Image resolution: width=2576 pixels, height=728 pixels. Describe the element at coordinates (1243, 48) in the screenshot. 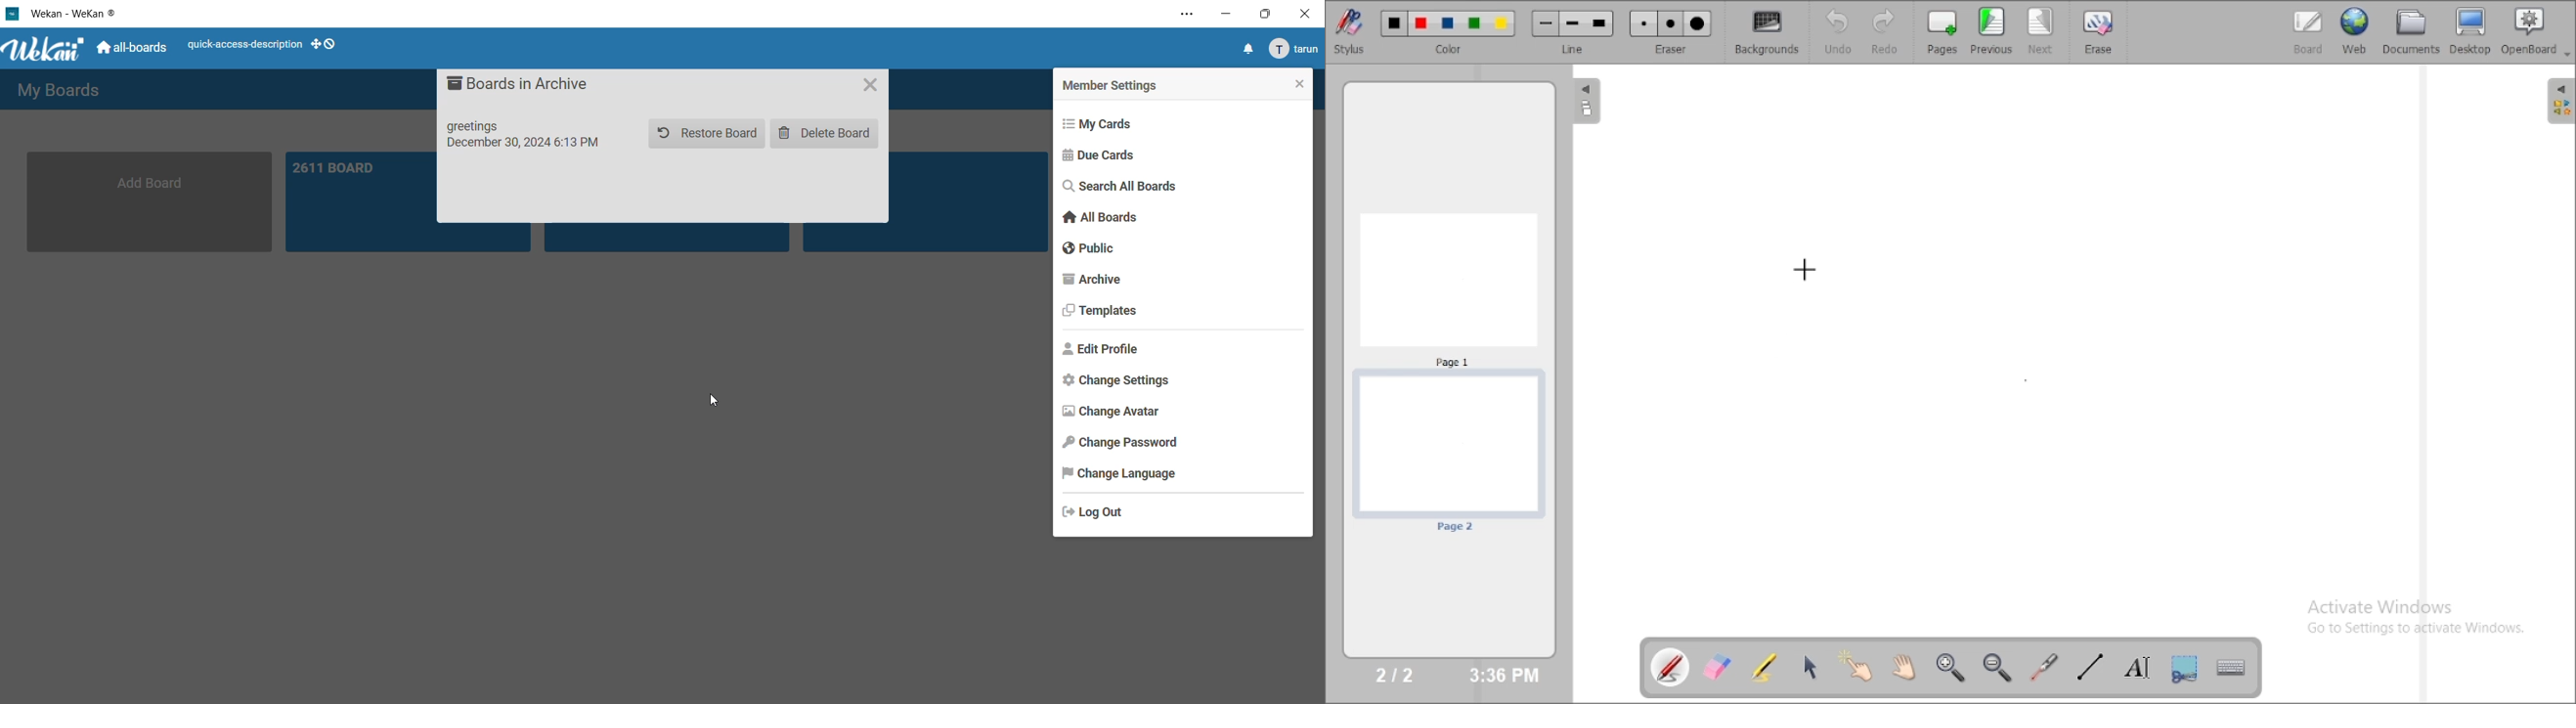

I see `notifications` at that location.